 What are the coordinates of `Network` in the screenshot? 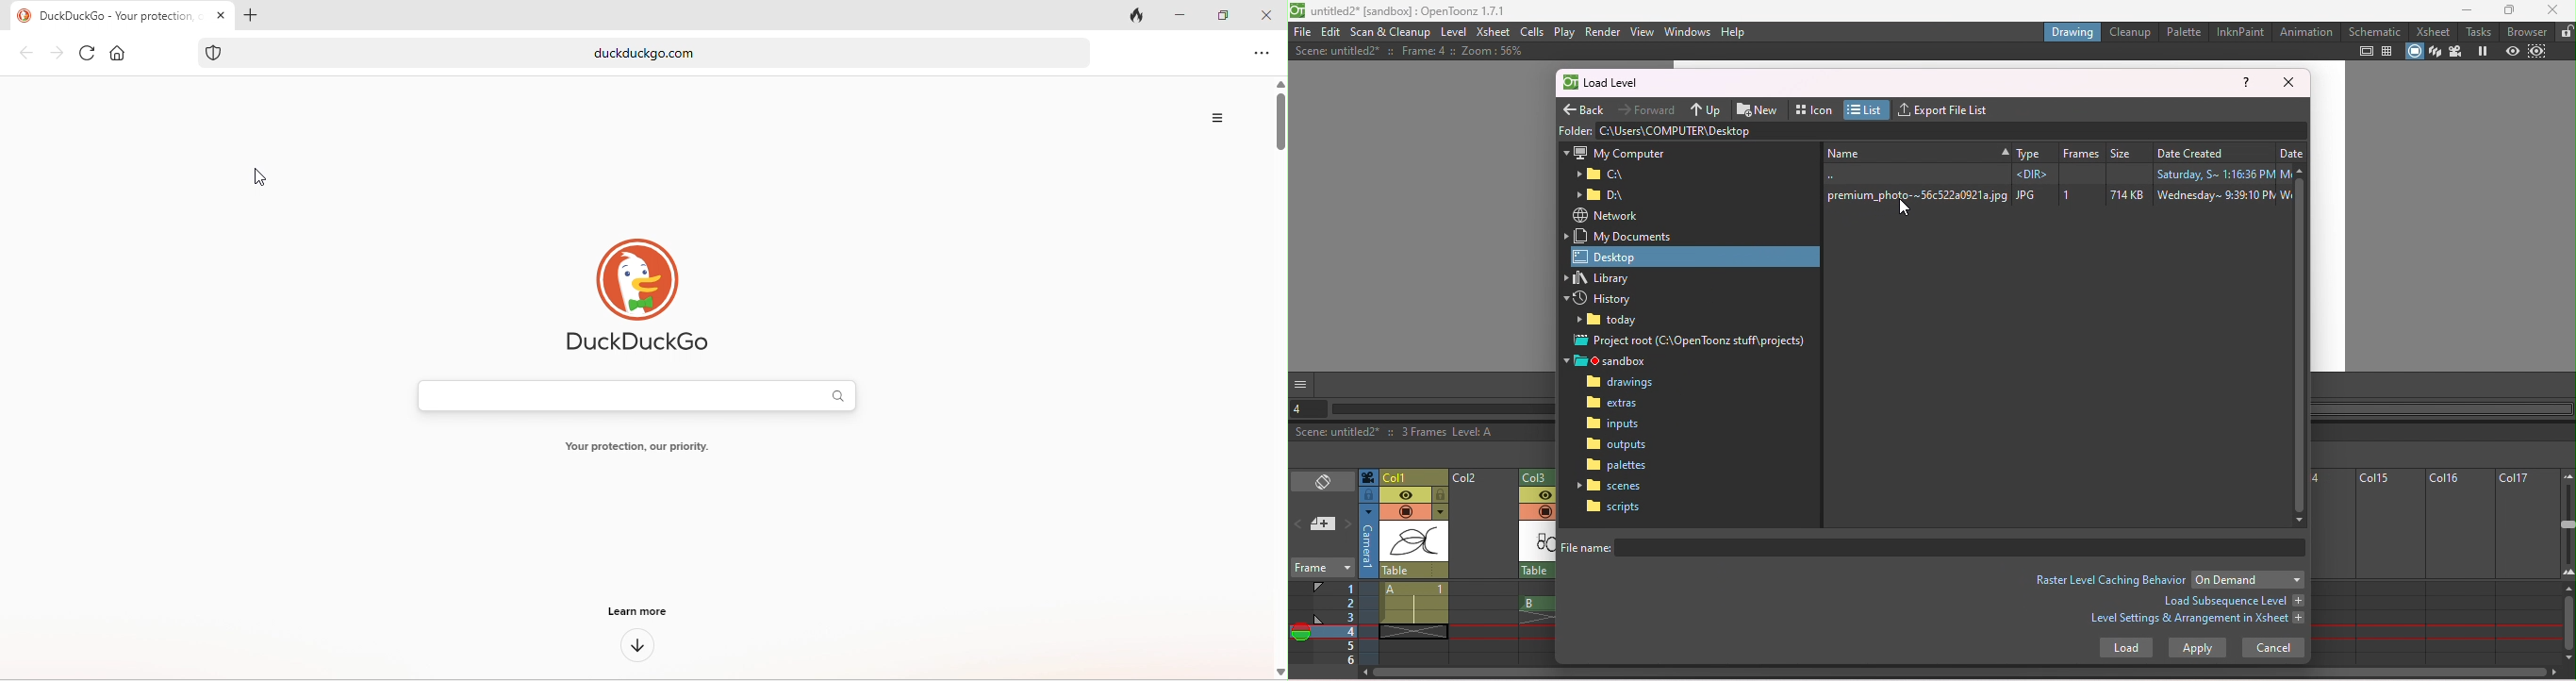 It's located at (1605, 215).